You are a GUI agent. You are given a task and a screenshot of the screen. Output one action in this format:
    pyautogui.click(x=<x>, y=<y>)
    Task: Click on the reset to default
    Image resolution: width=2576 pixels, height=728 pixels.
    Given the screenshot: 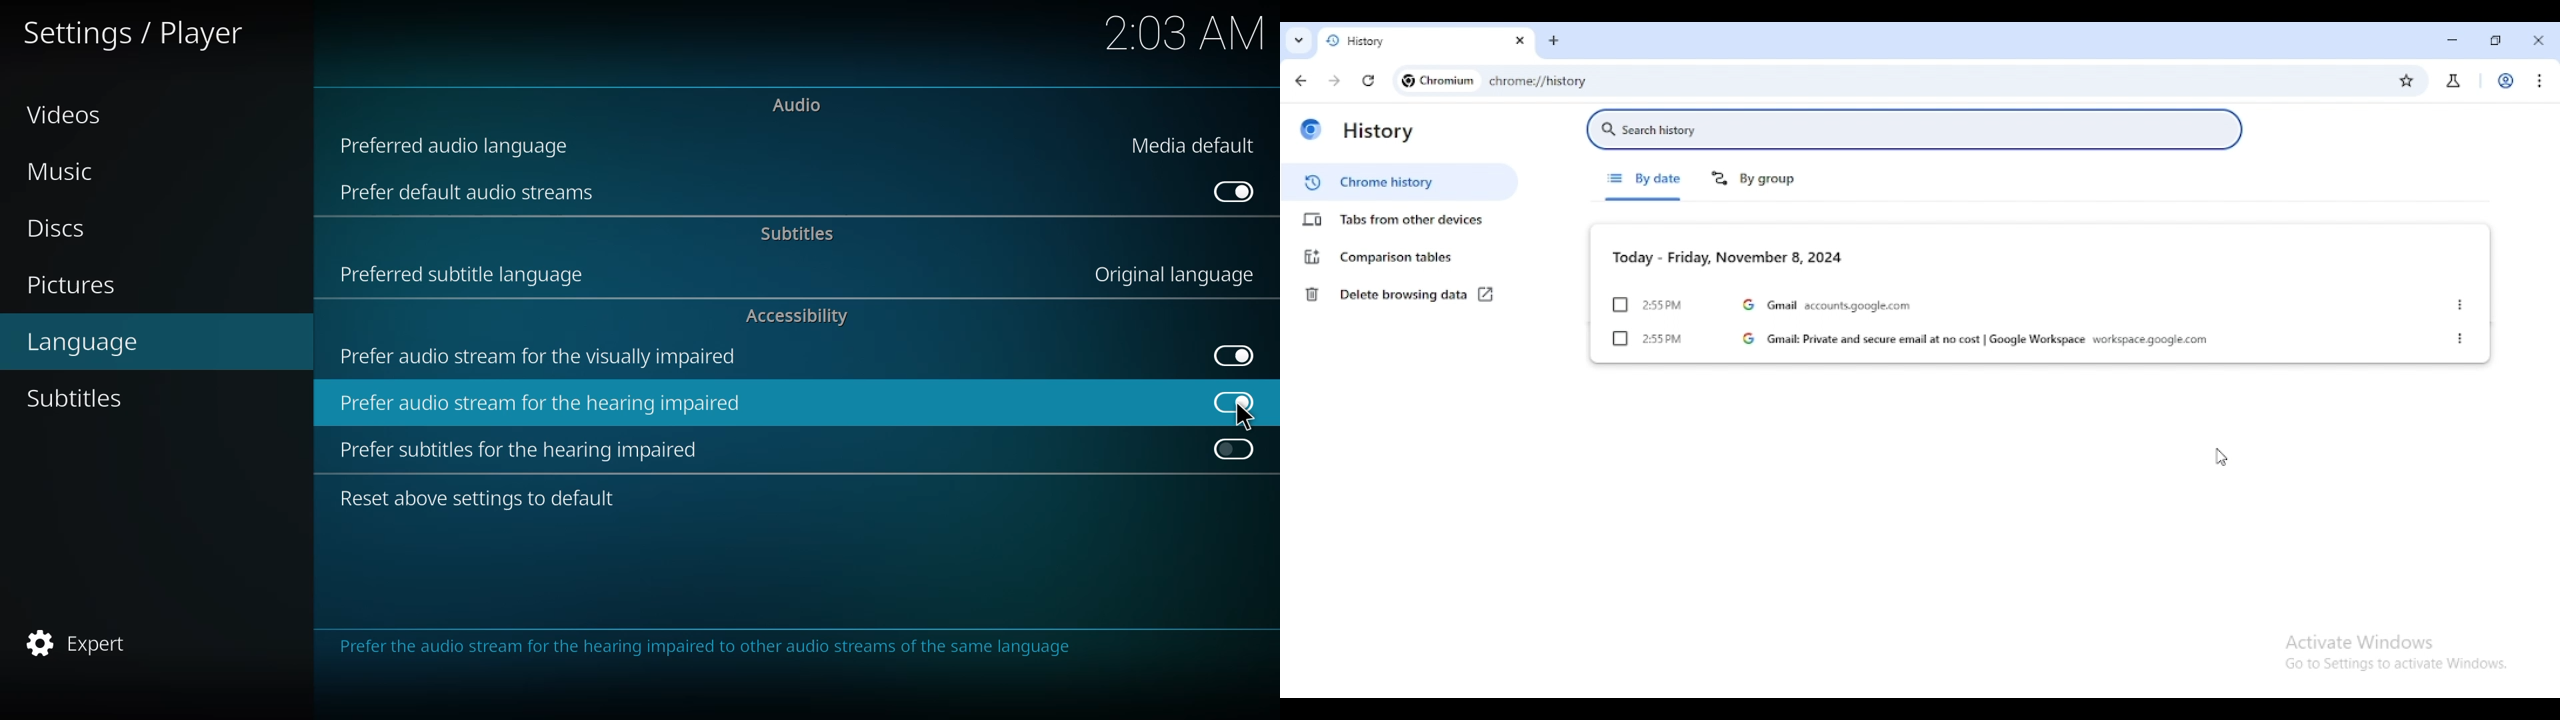 What is the action you would take?
    pyautogui.click(x=480, y=495)
    